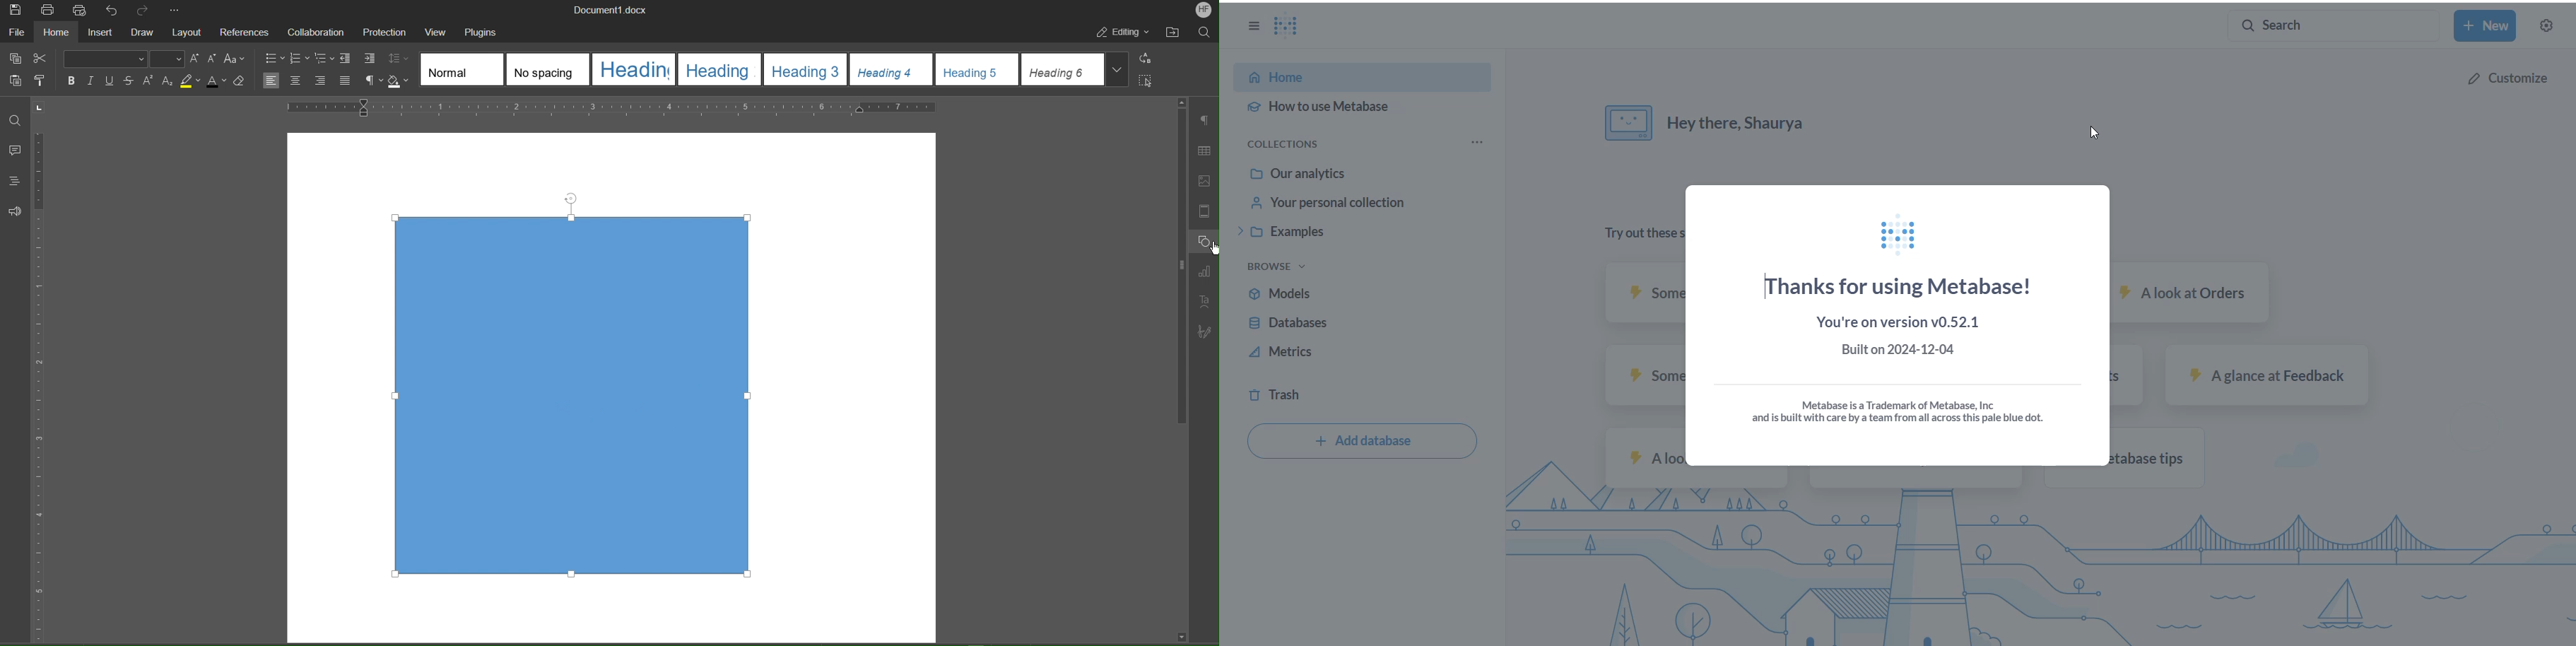 This screenshot has width=2576, height=672. What do you see at coordinates (216, 82) in the screenshot?
I see `Text Color` at bounding box center [216, 82].